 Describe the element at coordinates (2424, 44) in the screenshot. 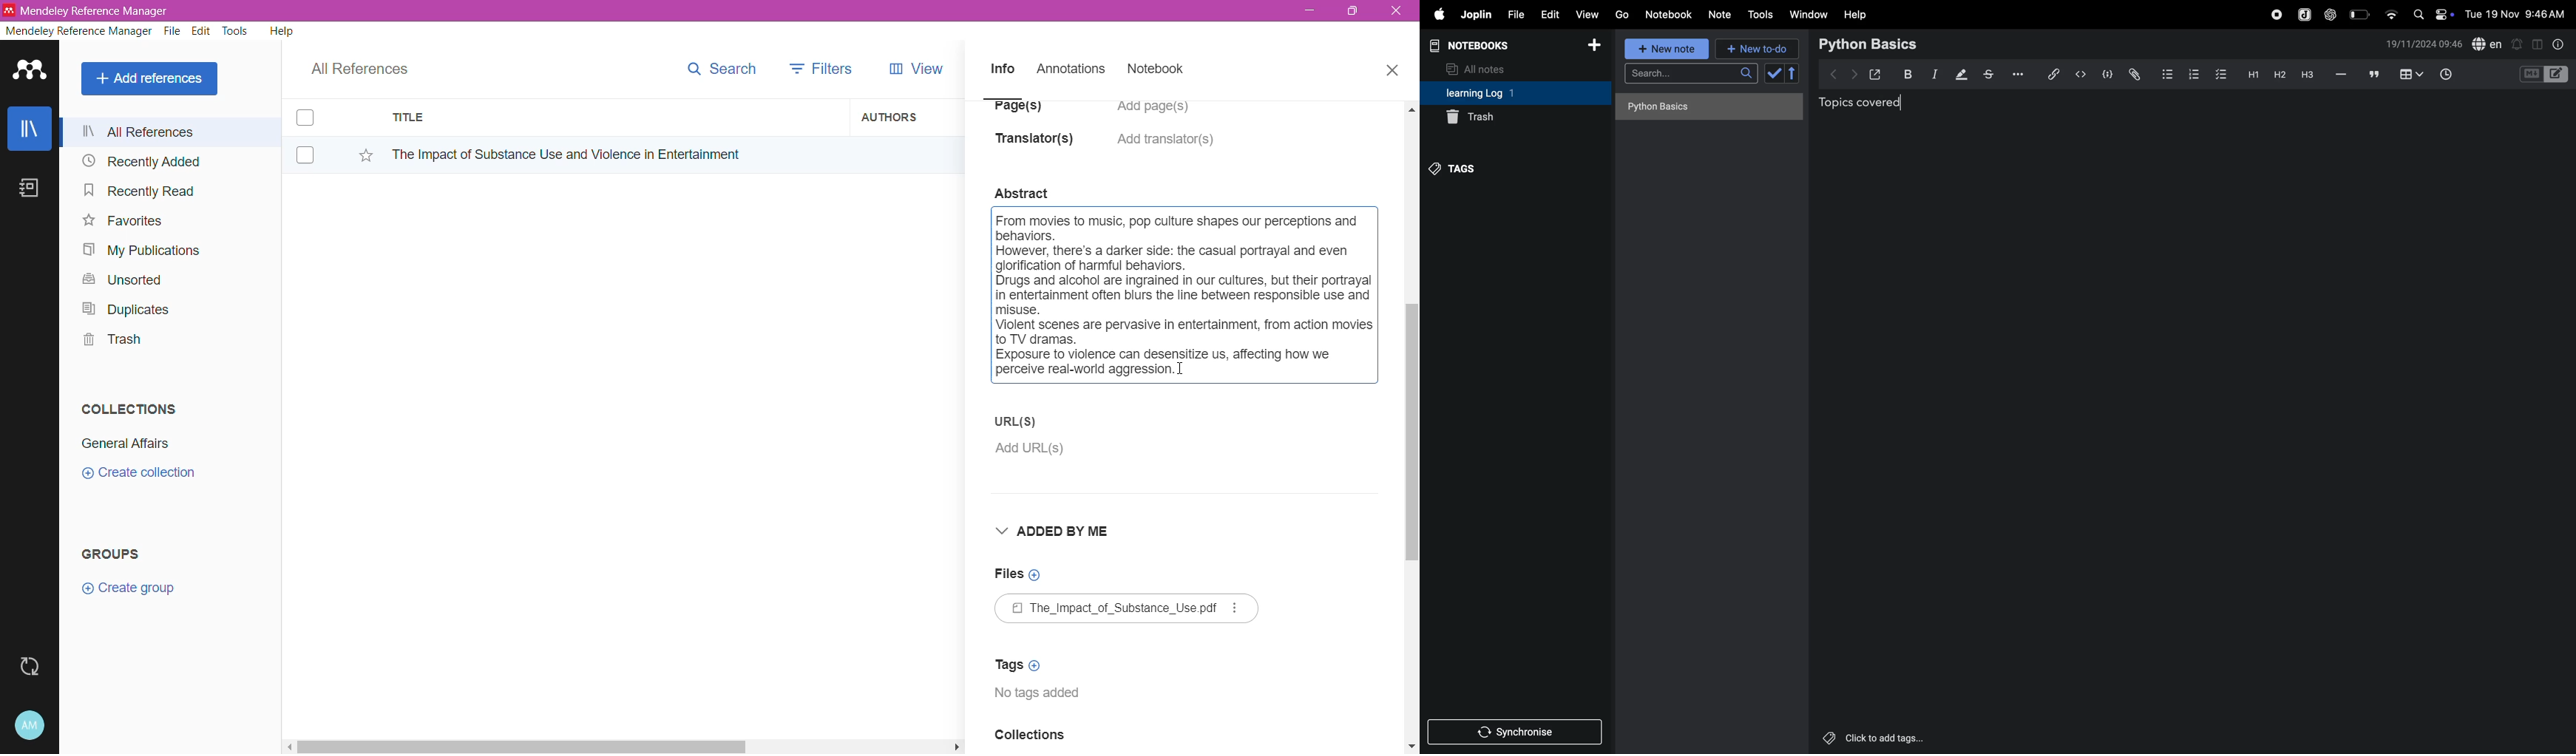

I see `date and time` at that location.